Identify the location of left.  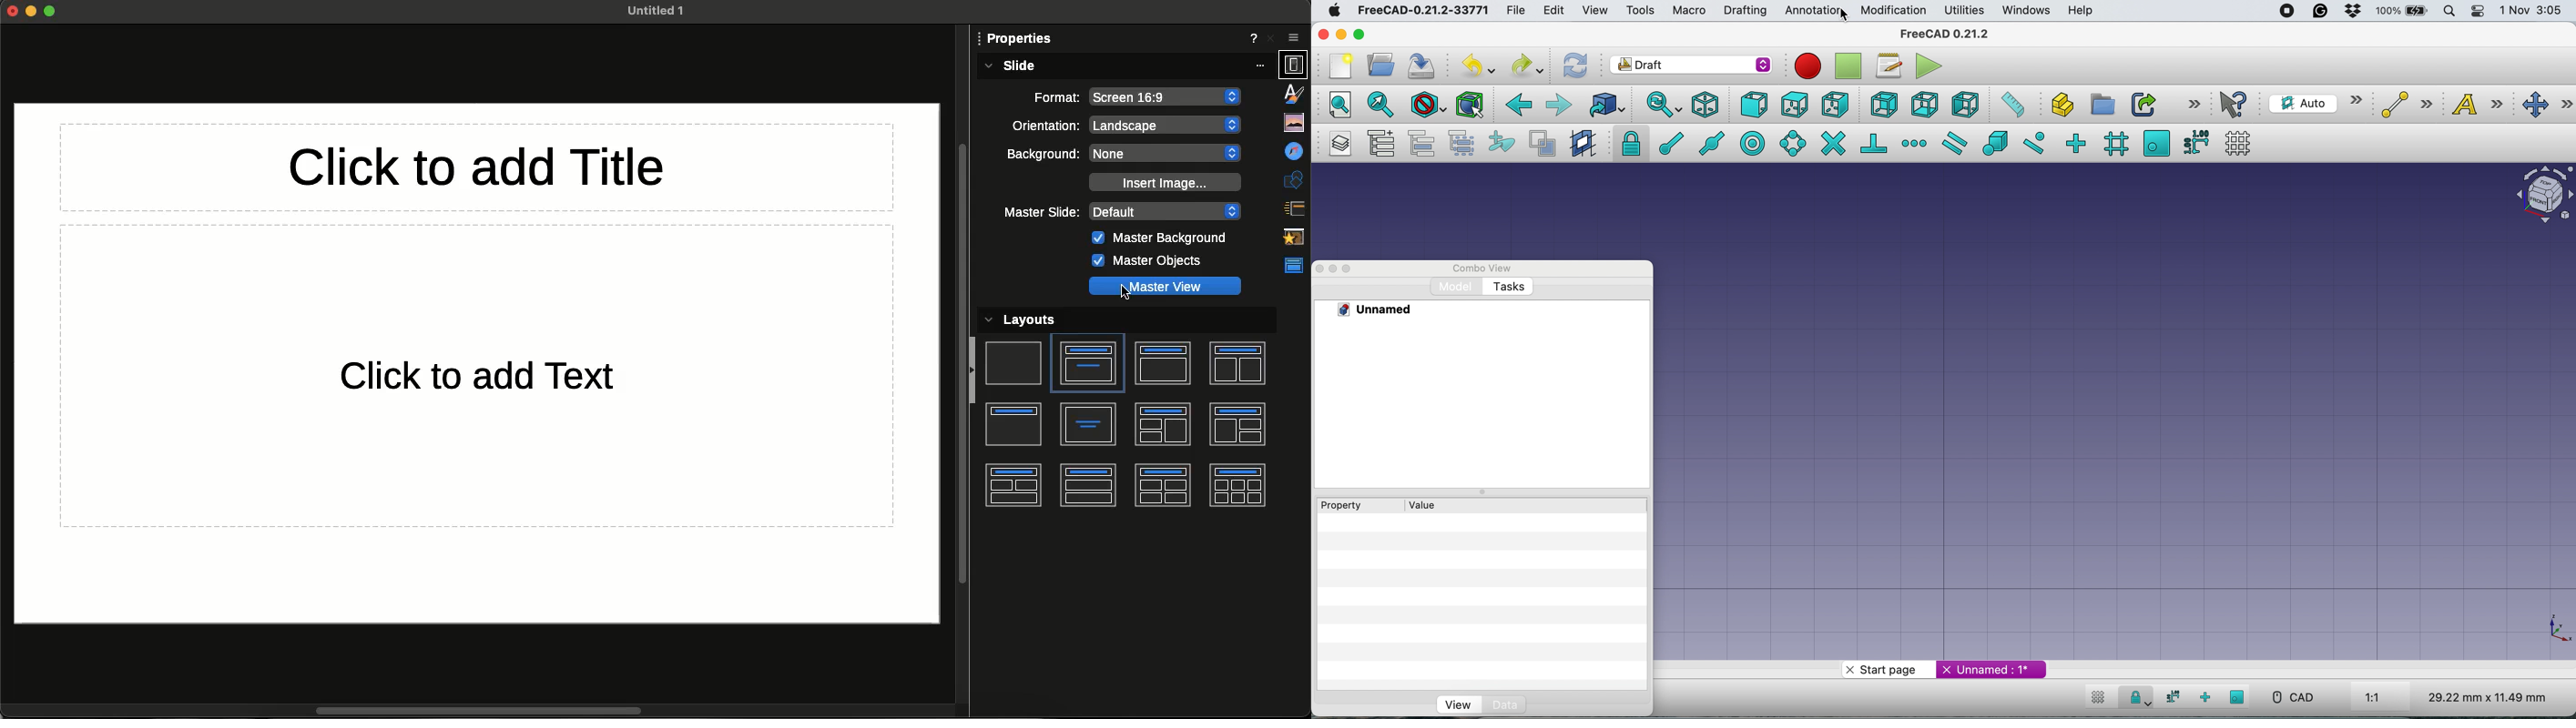
(1962, 104).